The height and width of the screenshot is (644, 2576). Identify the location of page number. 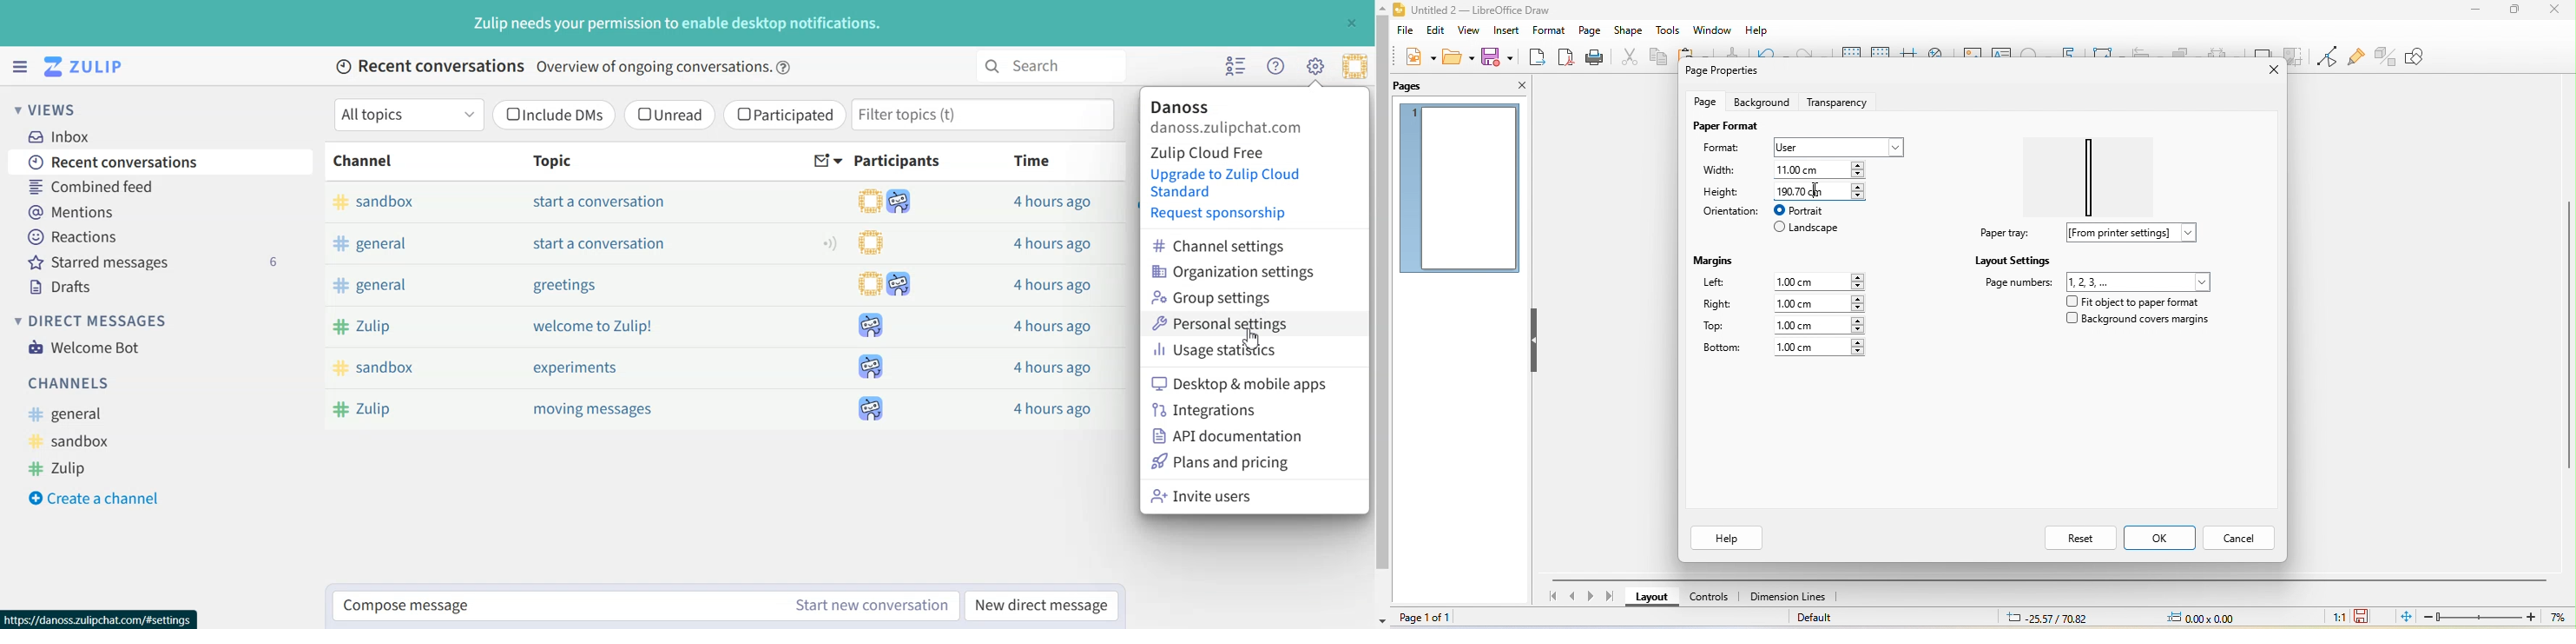
(2098, 281).